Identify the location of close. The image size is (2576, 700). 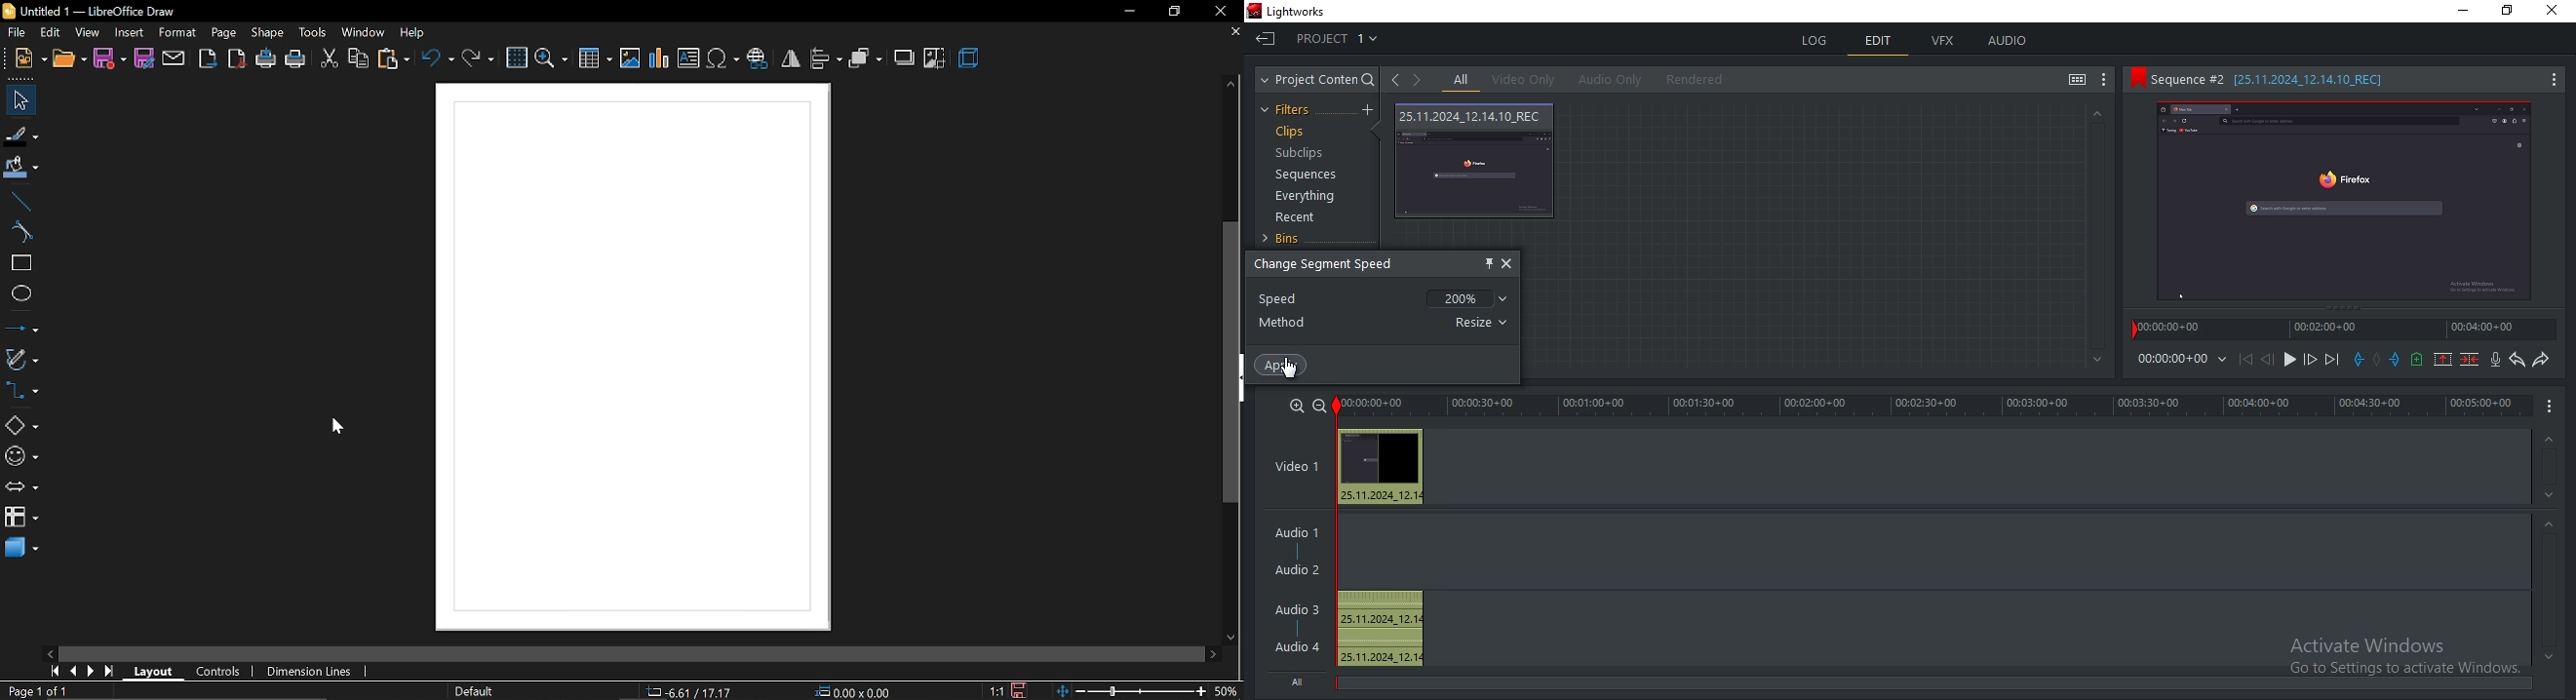
(1222, 14).